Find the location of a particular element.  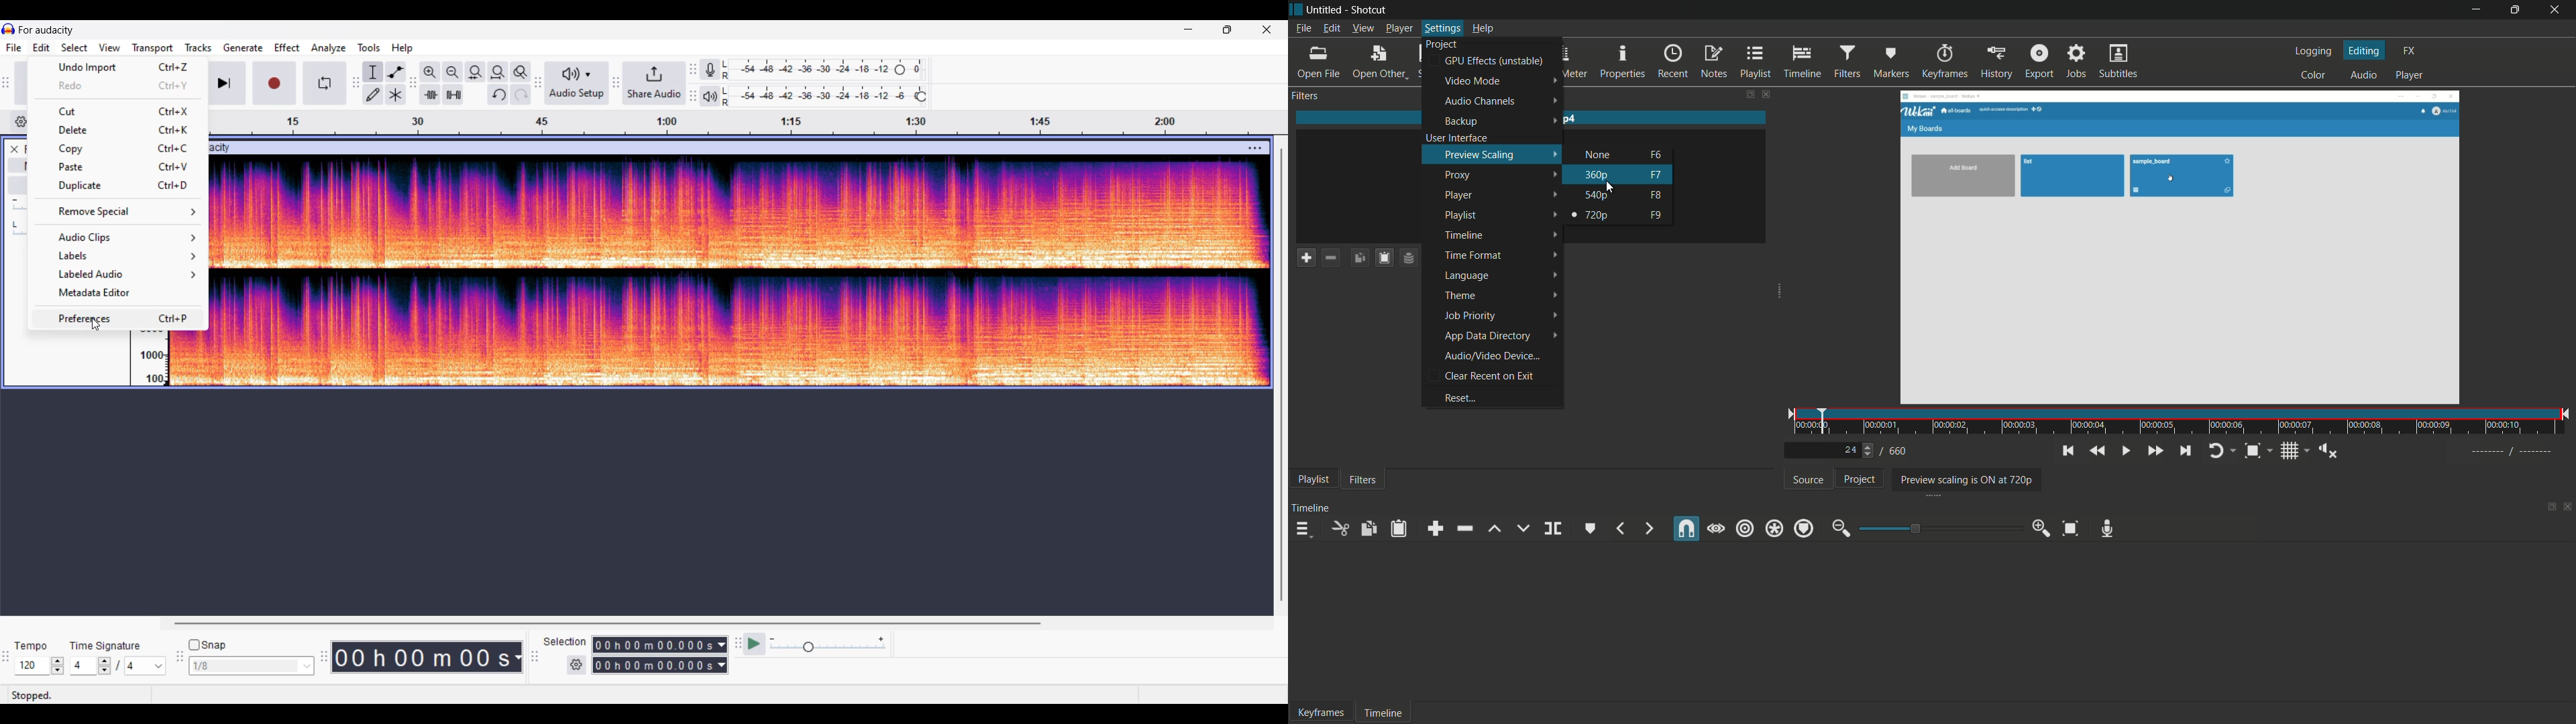

copy is located at coordinates (1370, 528).